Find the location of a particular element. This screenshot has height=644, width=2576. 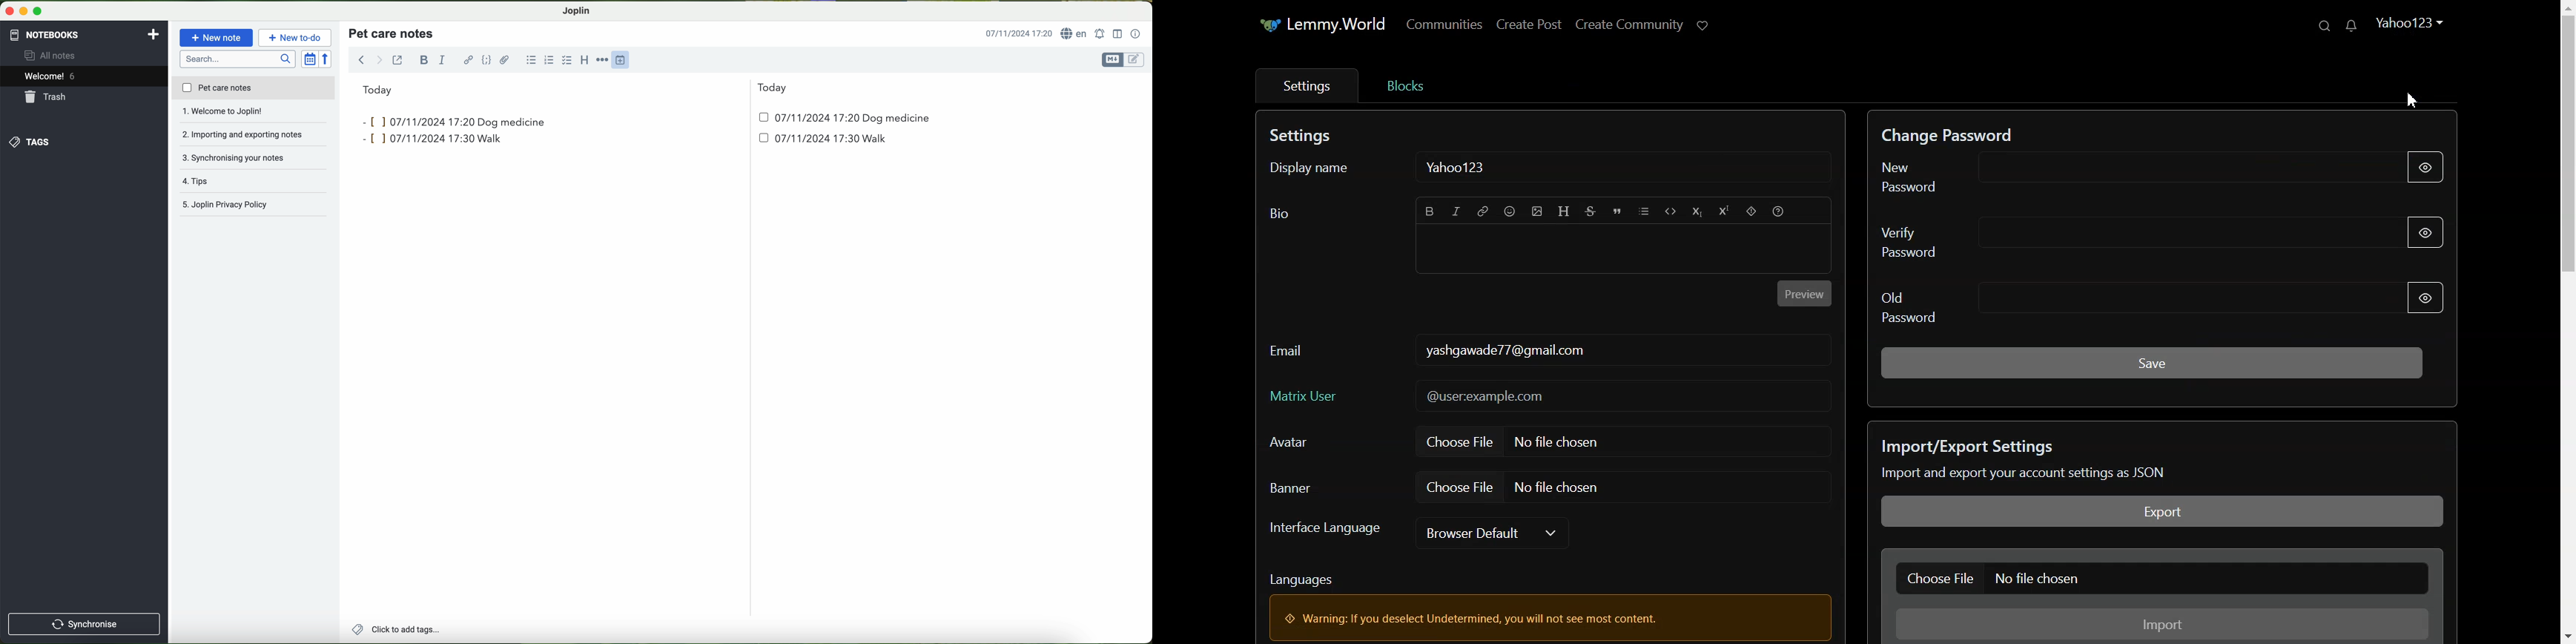

importing and exporting notes is located at coordinates (254, 114).